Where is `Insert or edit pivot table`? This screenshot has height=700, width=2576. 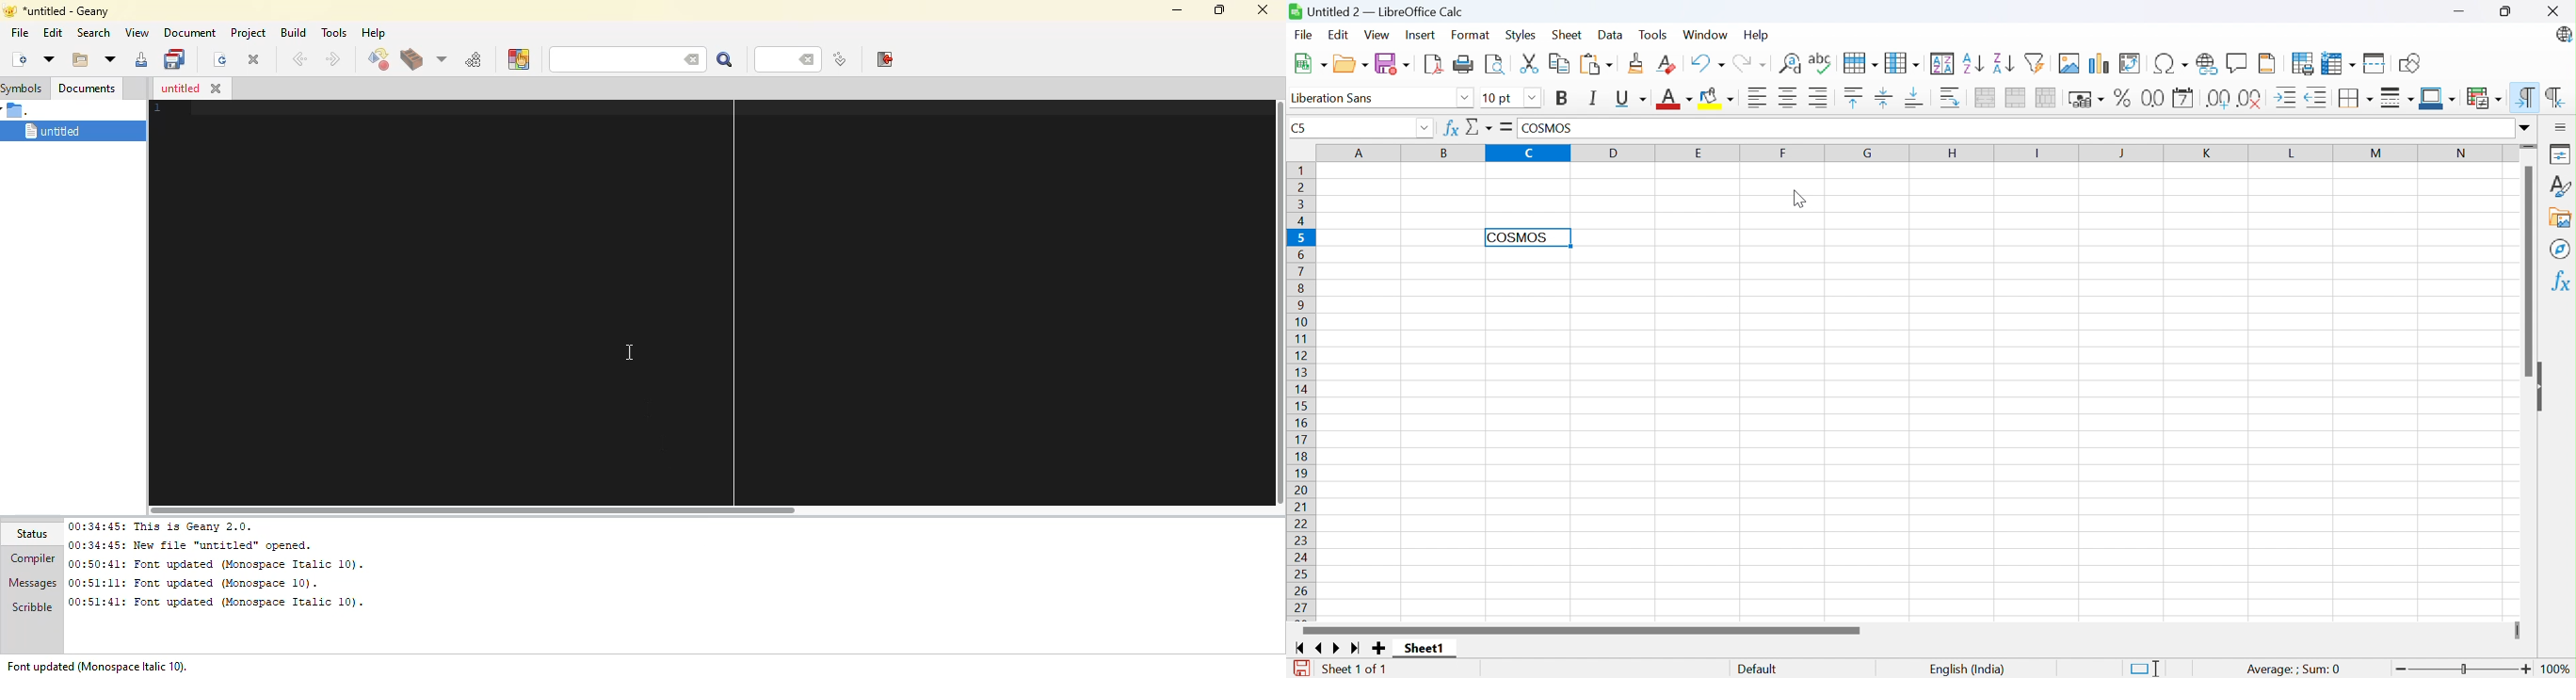 Insert or edit pivot table is located at coordinates (2130, 63).